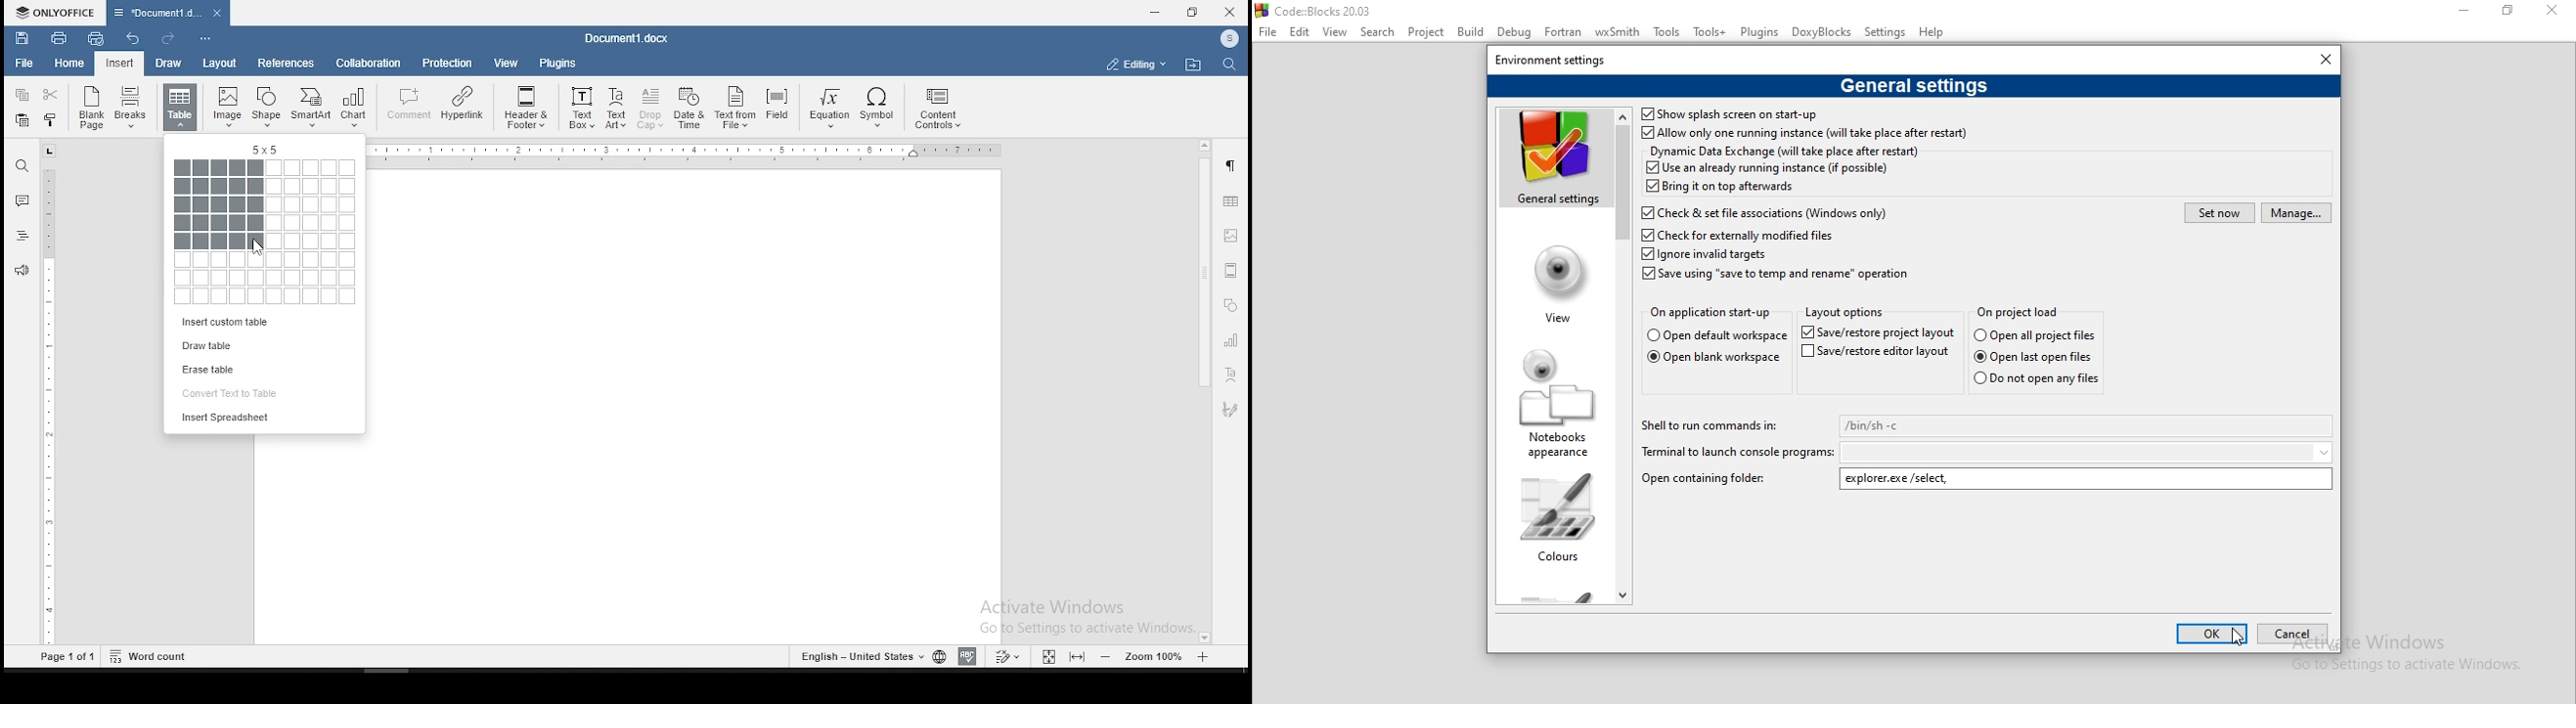 The height and width of the screenshot is (728, 2576). I want to click on Build, so click(1471, 30).